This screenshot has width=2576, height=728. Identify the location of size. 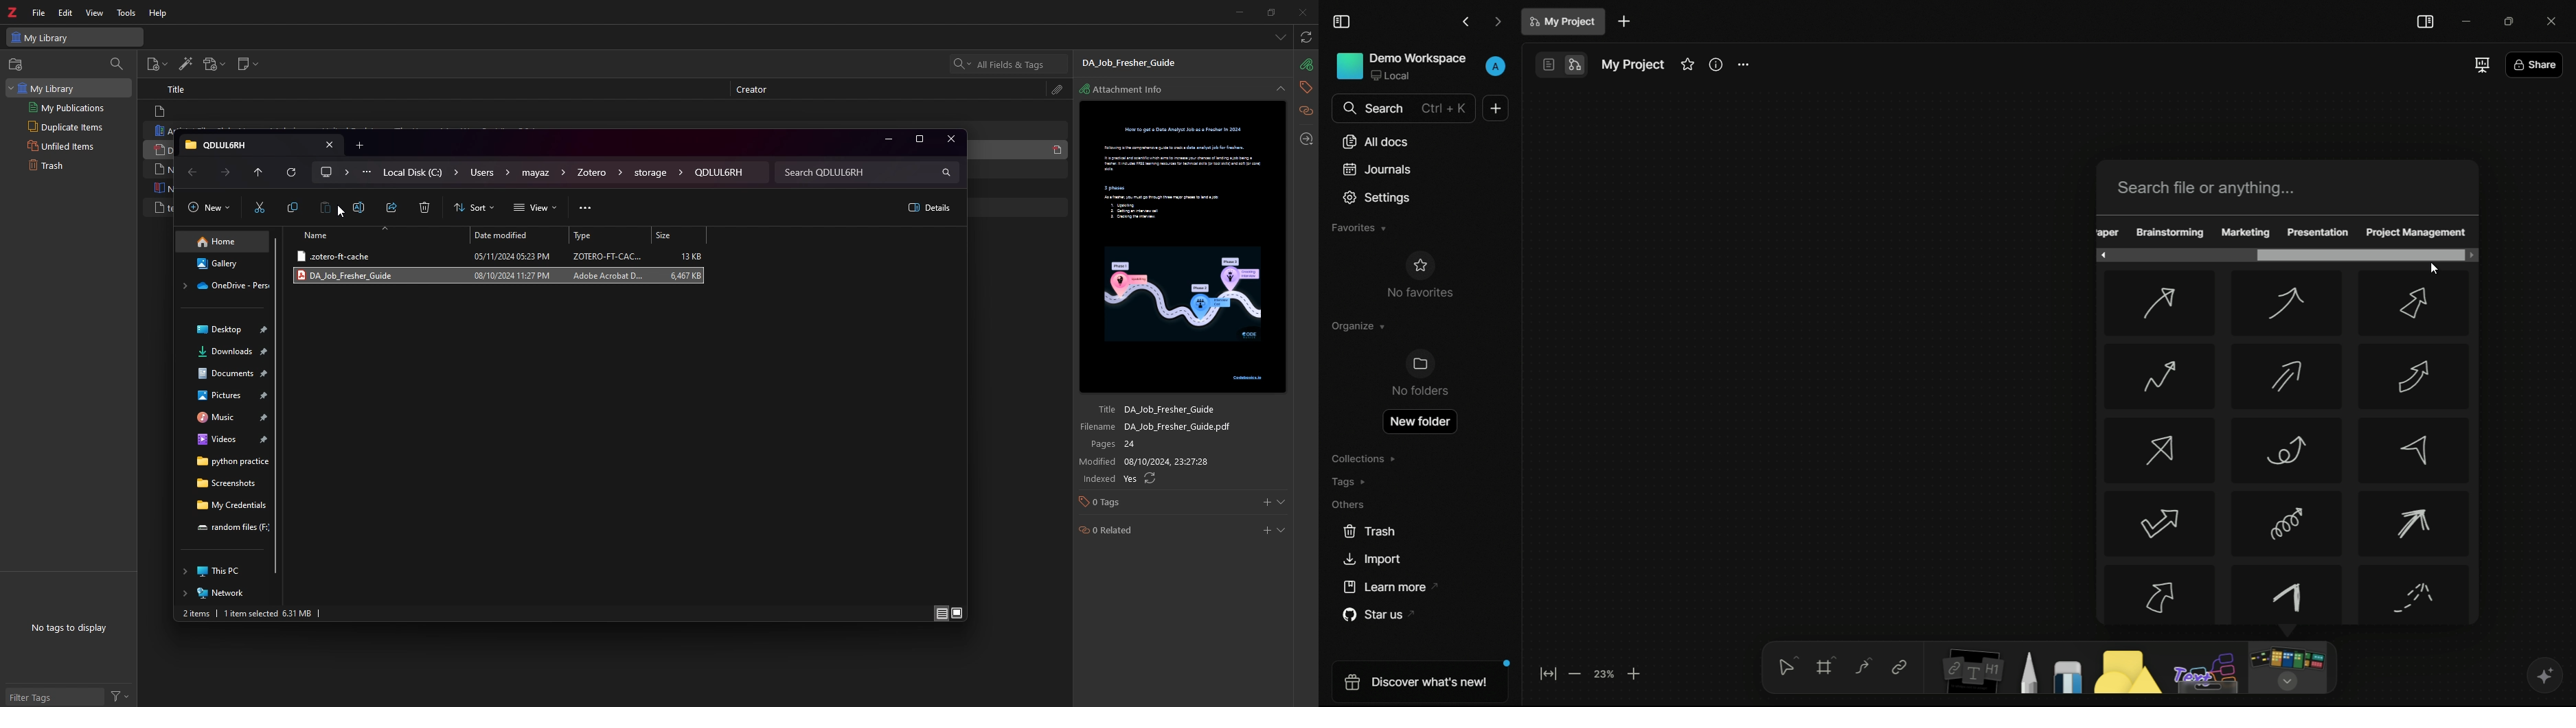
(299, 614).